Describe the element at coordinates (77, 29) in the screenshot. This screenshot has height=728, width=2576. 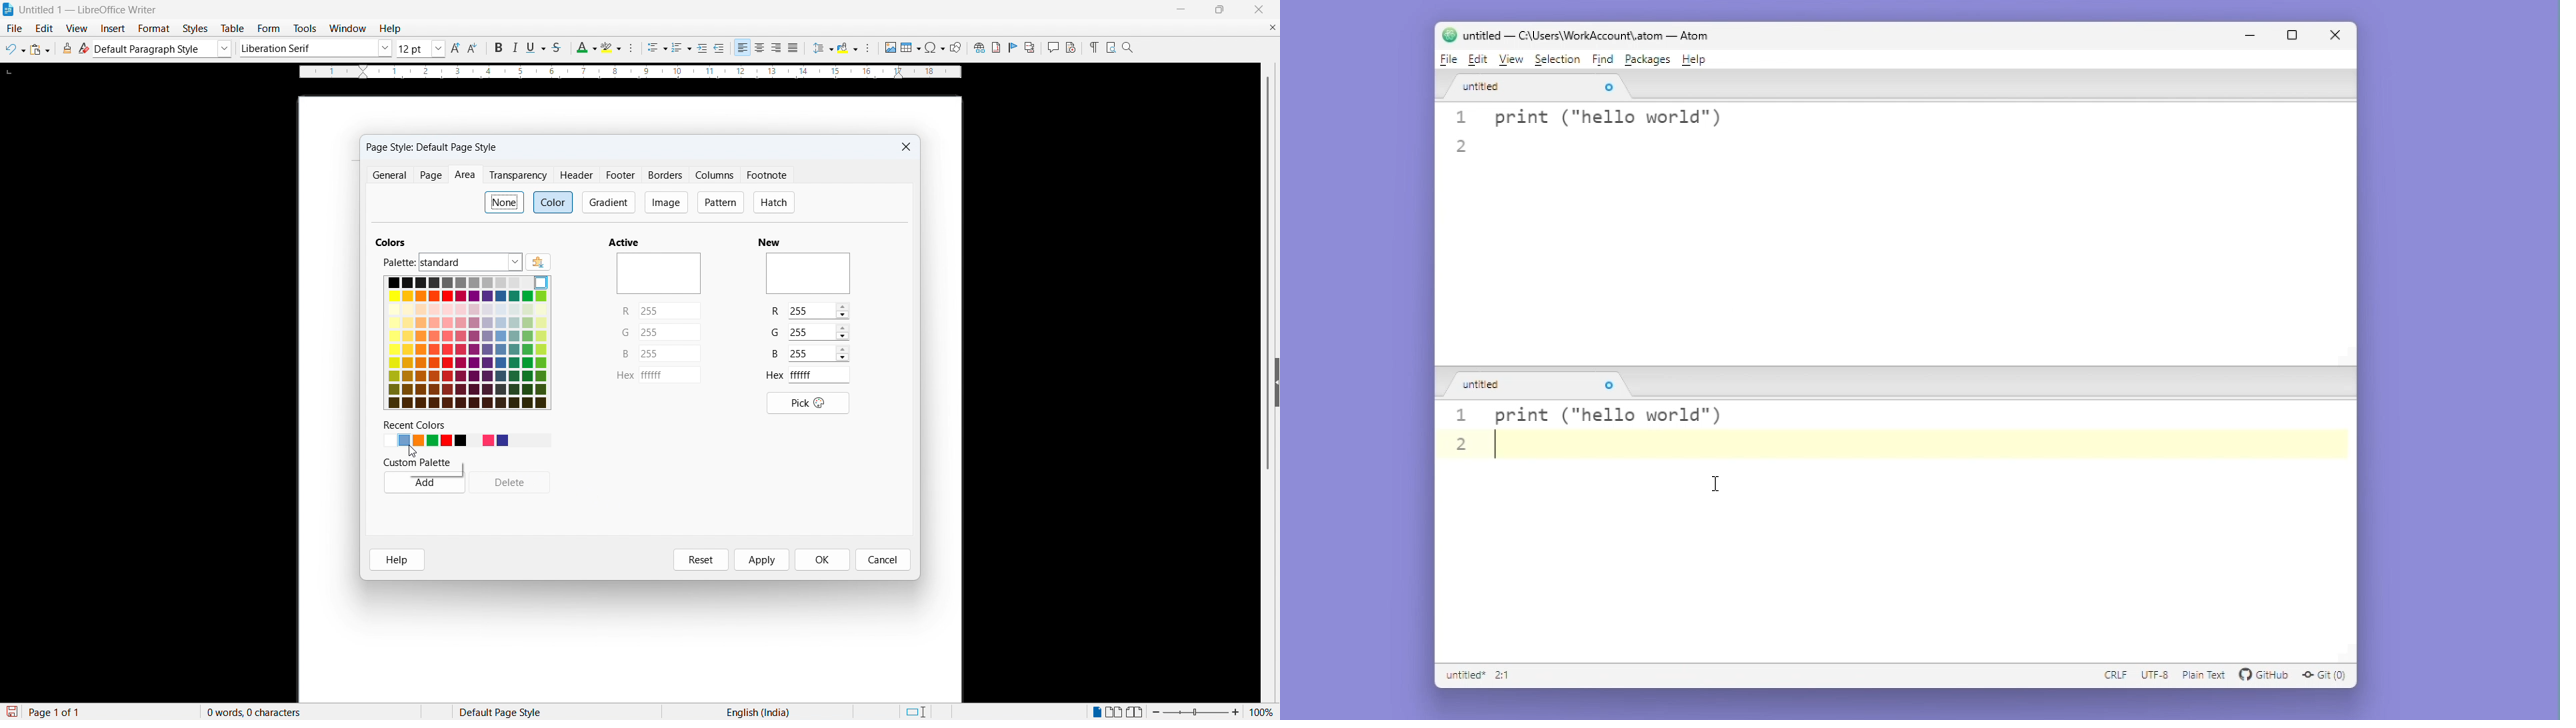
I see `view ` at that location.